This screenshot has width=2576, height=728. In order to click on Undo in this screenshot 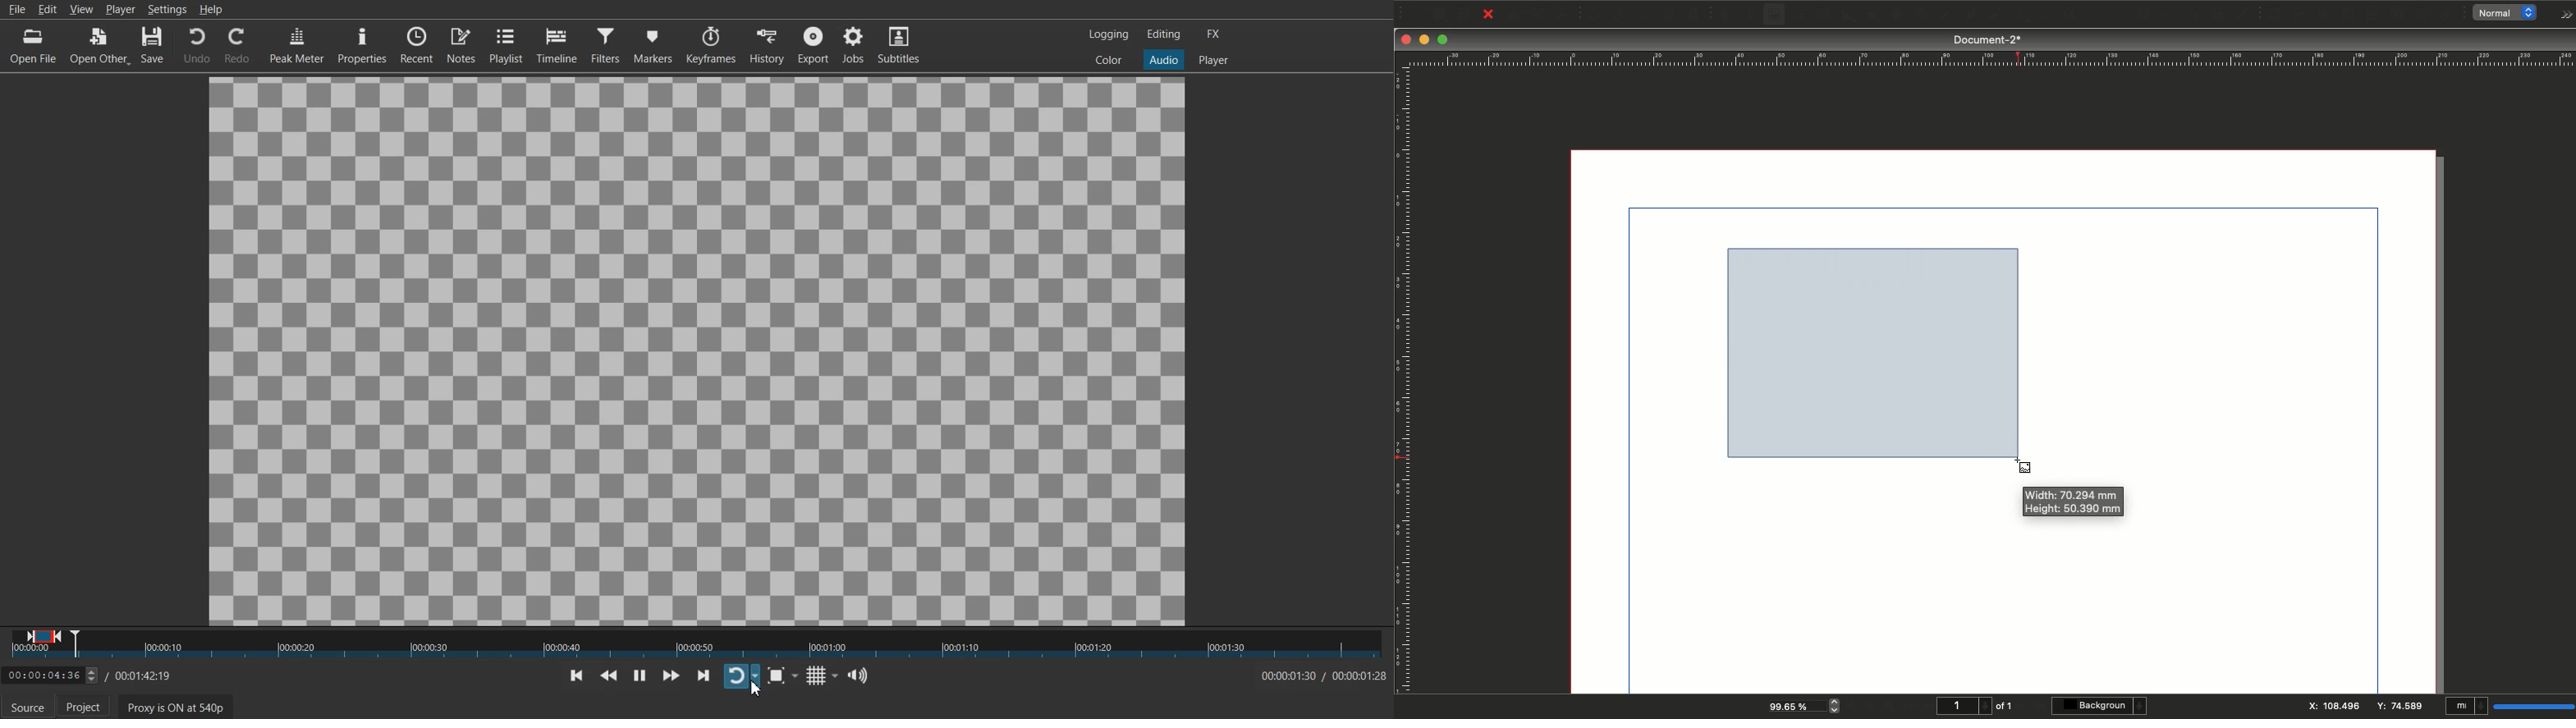, I will do `click(1594, 15)`.